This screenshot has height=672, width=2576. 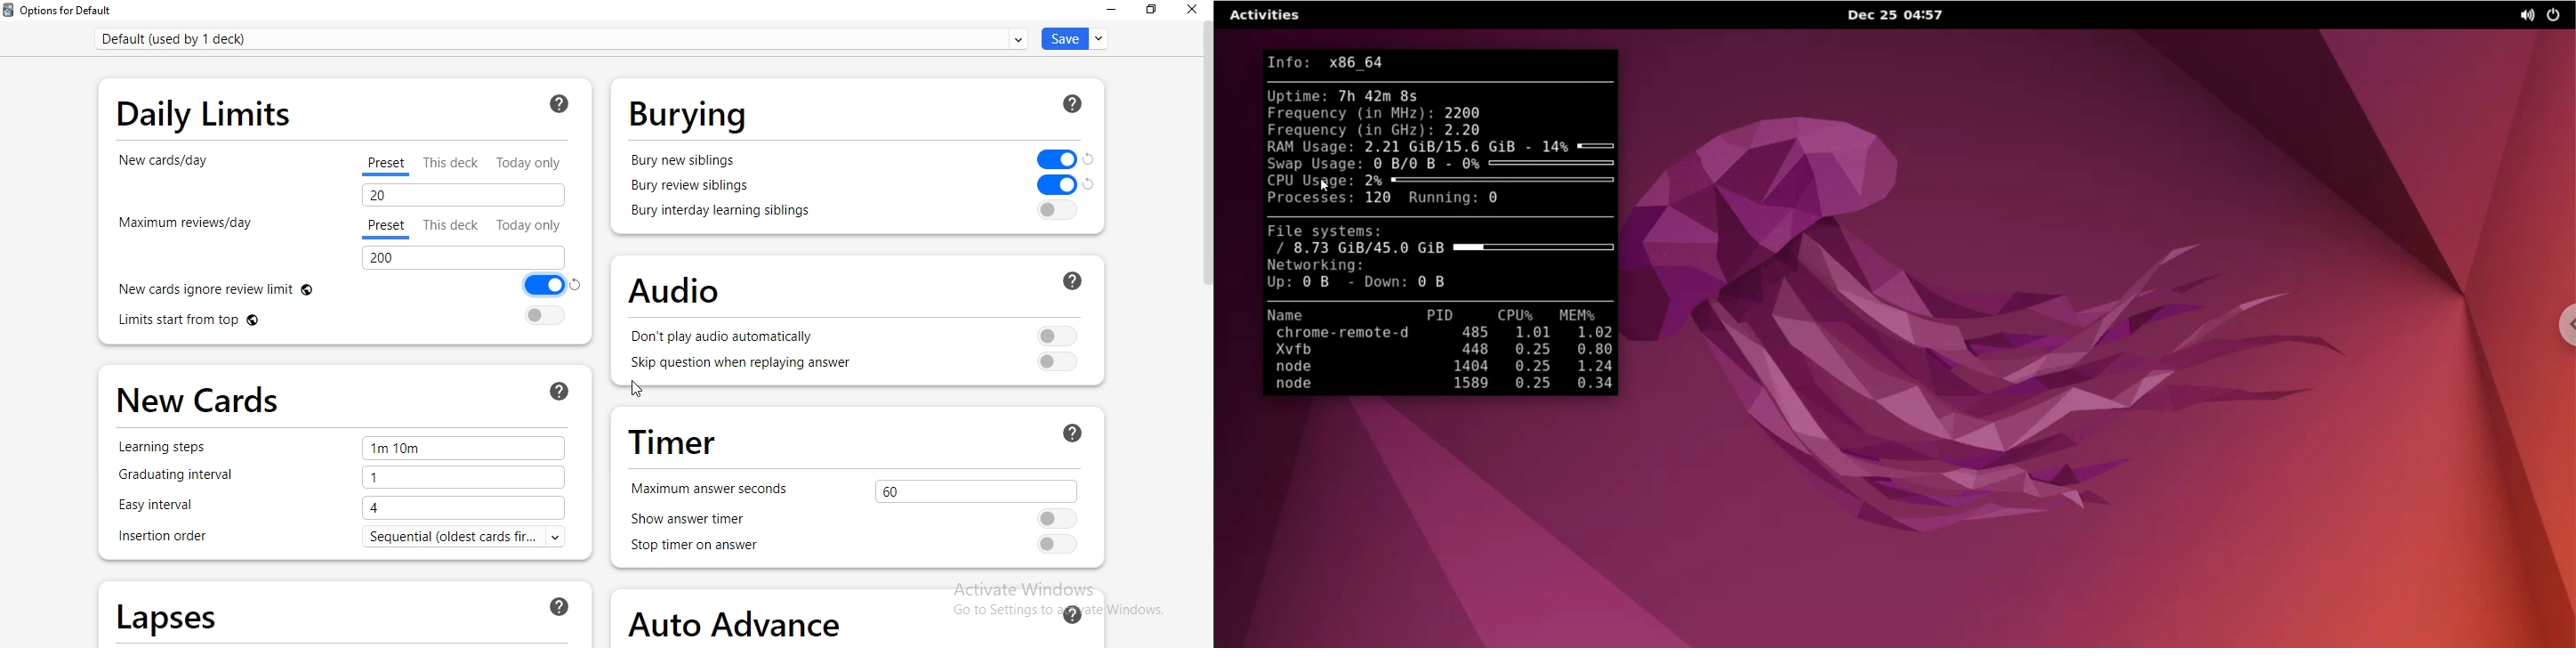 I want to click on ask, so click(x=1071, y=612).